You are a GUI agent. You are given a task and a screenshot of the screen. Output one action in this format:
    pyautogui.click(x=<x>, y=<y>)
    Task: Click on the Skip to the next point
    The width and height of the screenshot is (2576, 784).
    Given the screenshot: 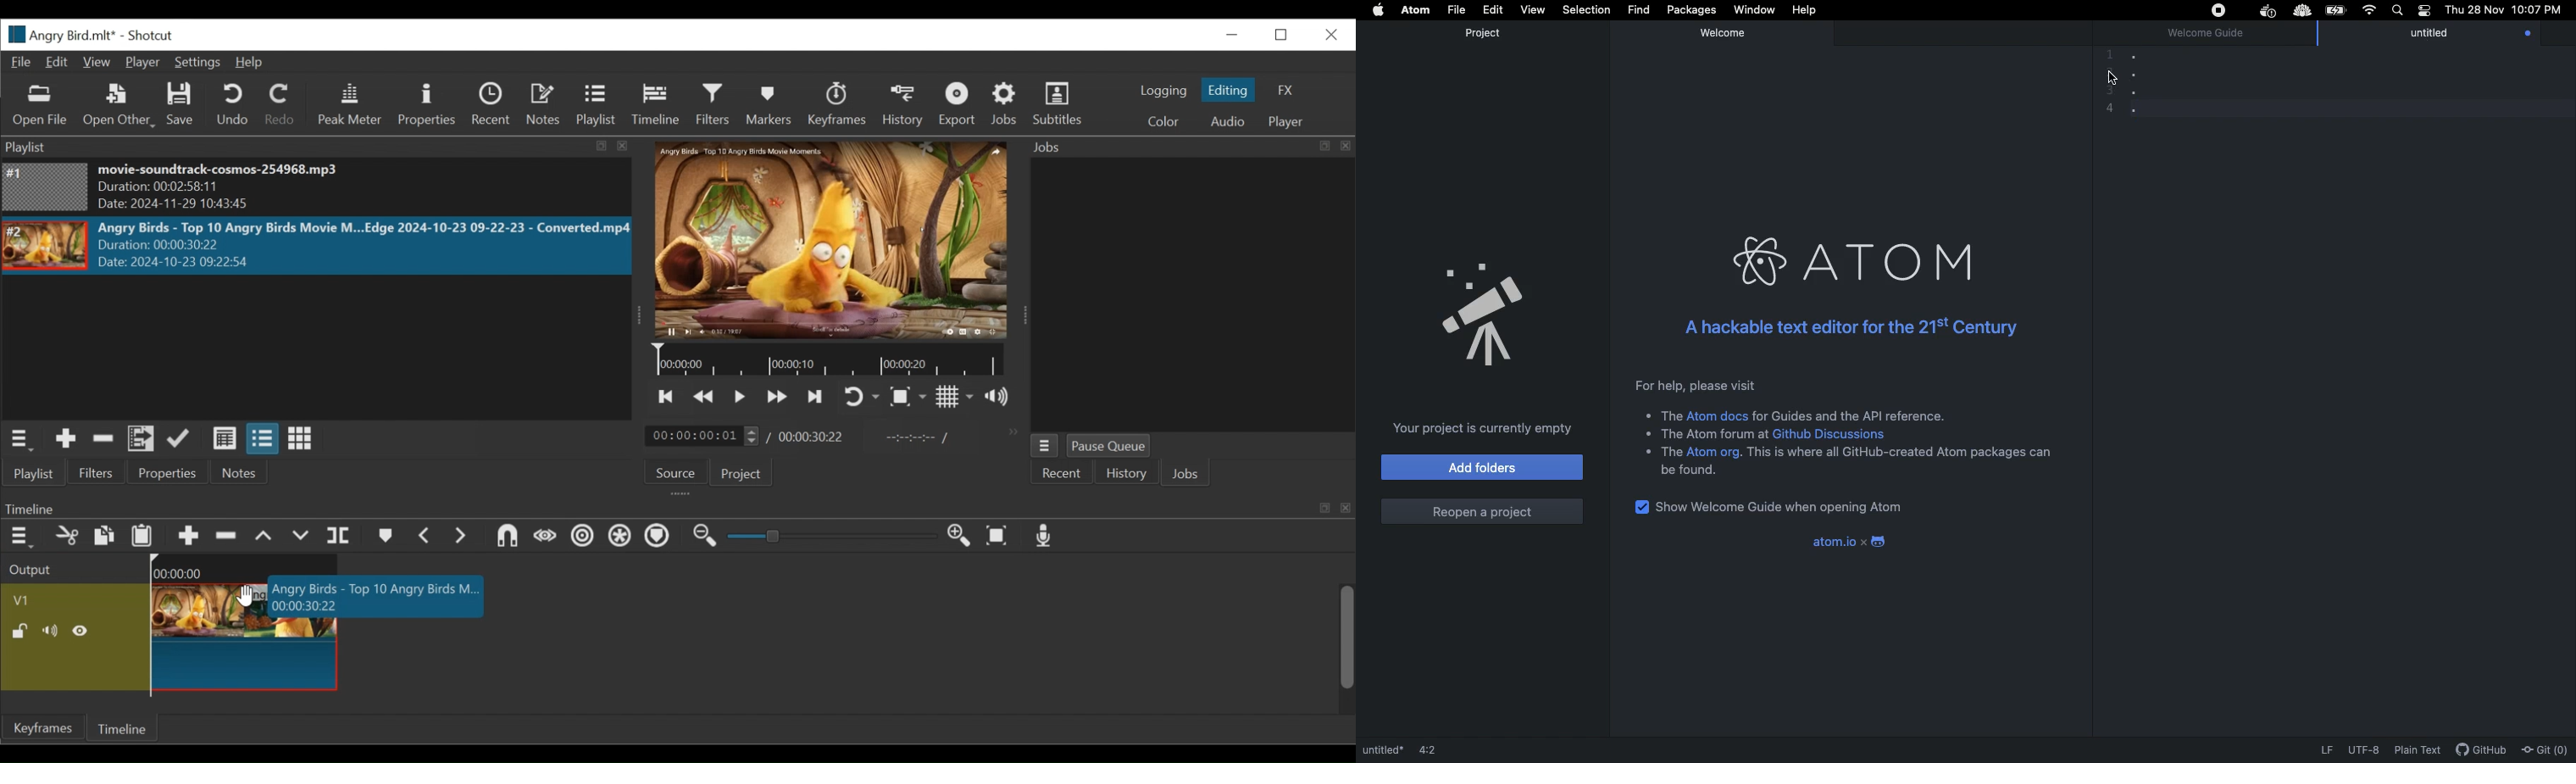 What is the action you would take?
    pyautogui.click(x=667, y=397)
    